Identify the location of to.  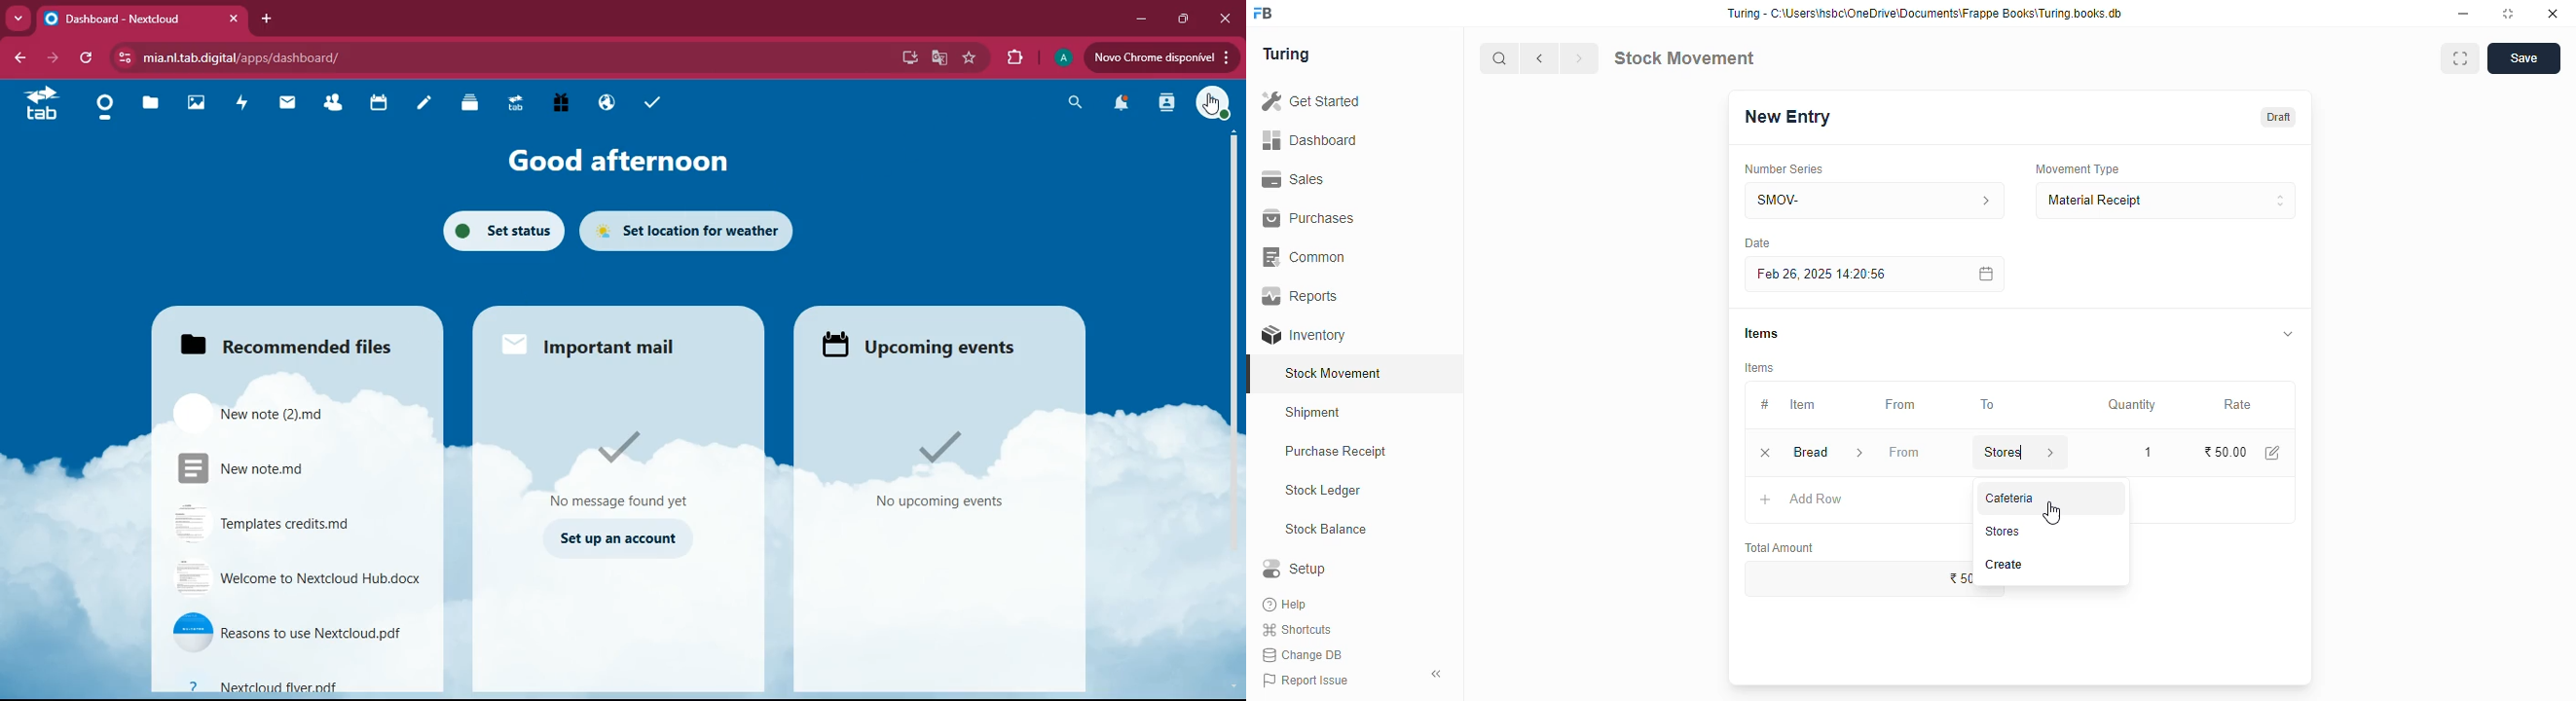
(1989, 405).